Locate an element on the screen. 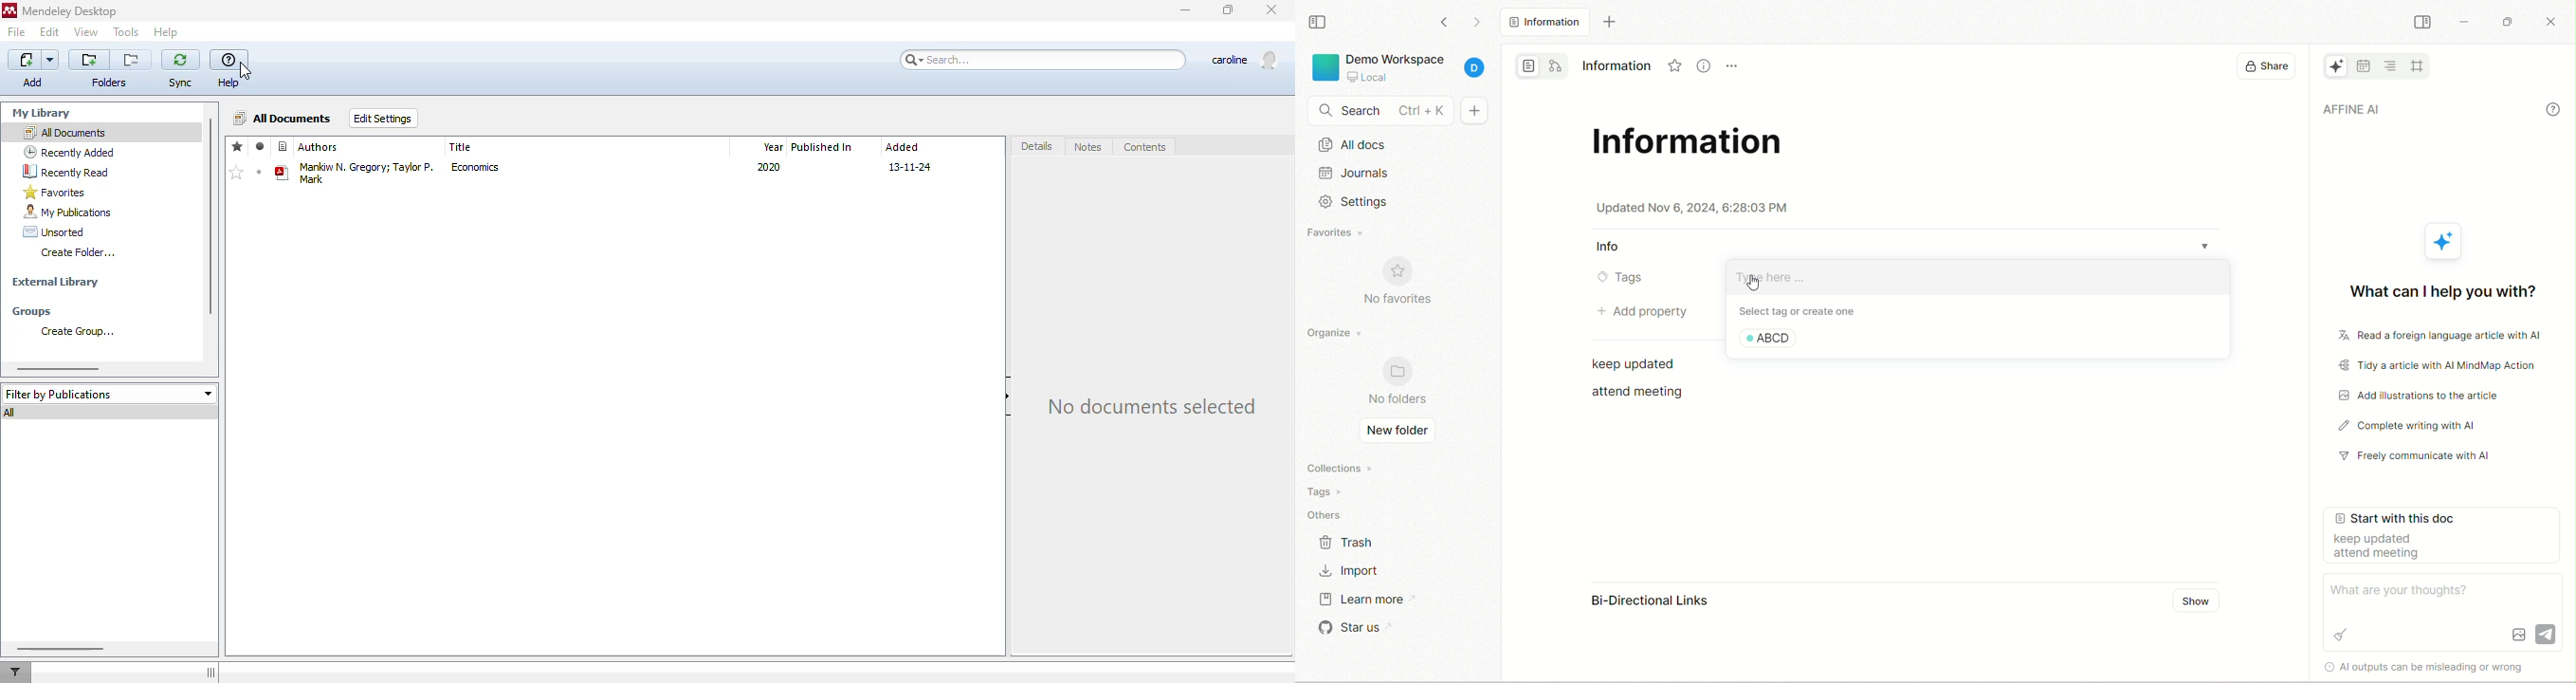  new tab is located at coordinates (1608, 23).